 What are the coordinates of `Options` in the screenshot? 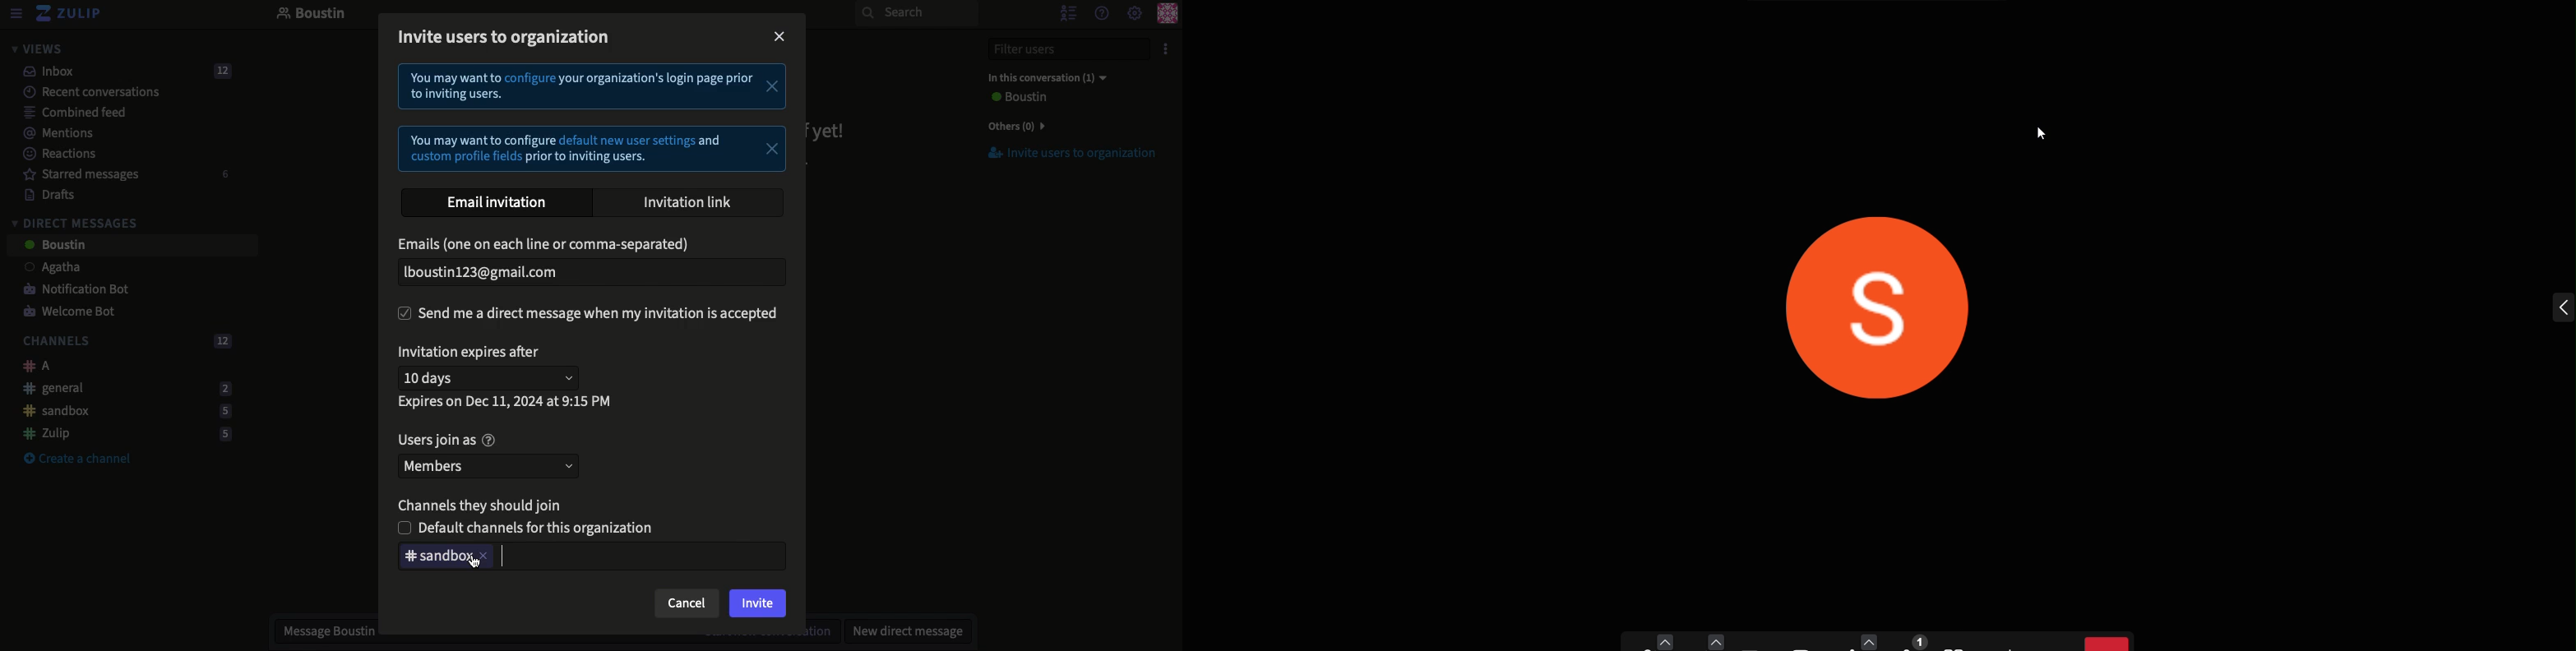 It's located at (1163, 49).